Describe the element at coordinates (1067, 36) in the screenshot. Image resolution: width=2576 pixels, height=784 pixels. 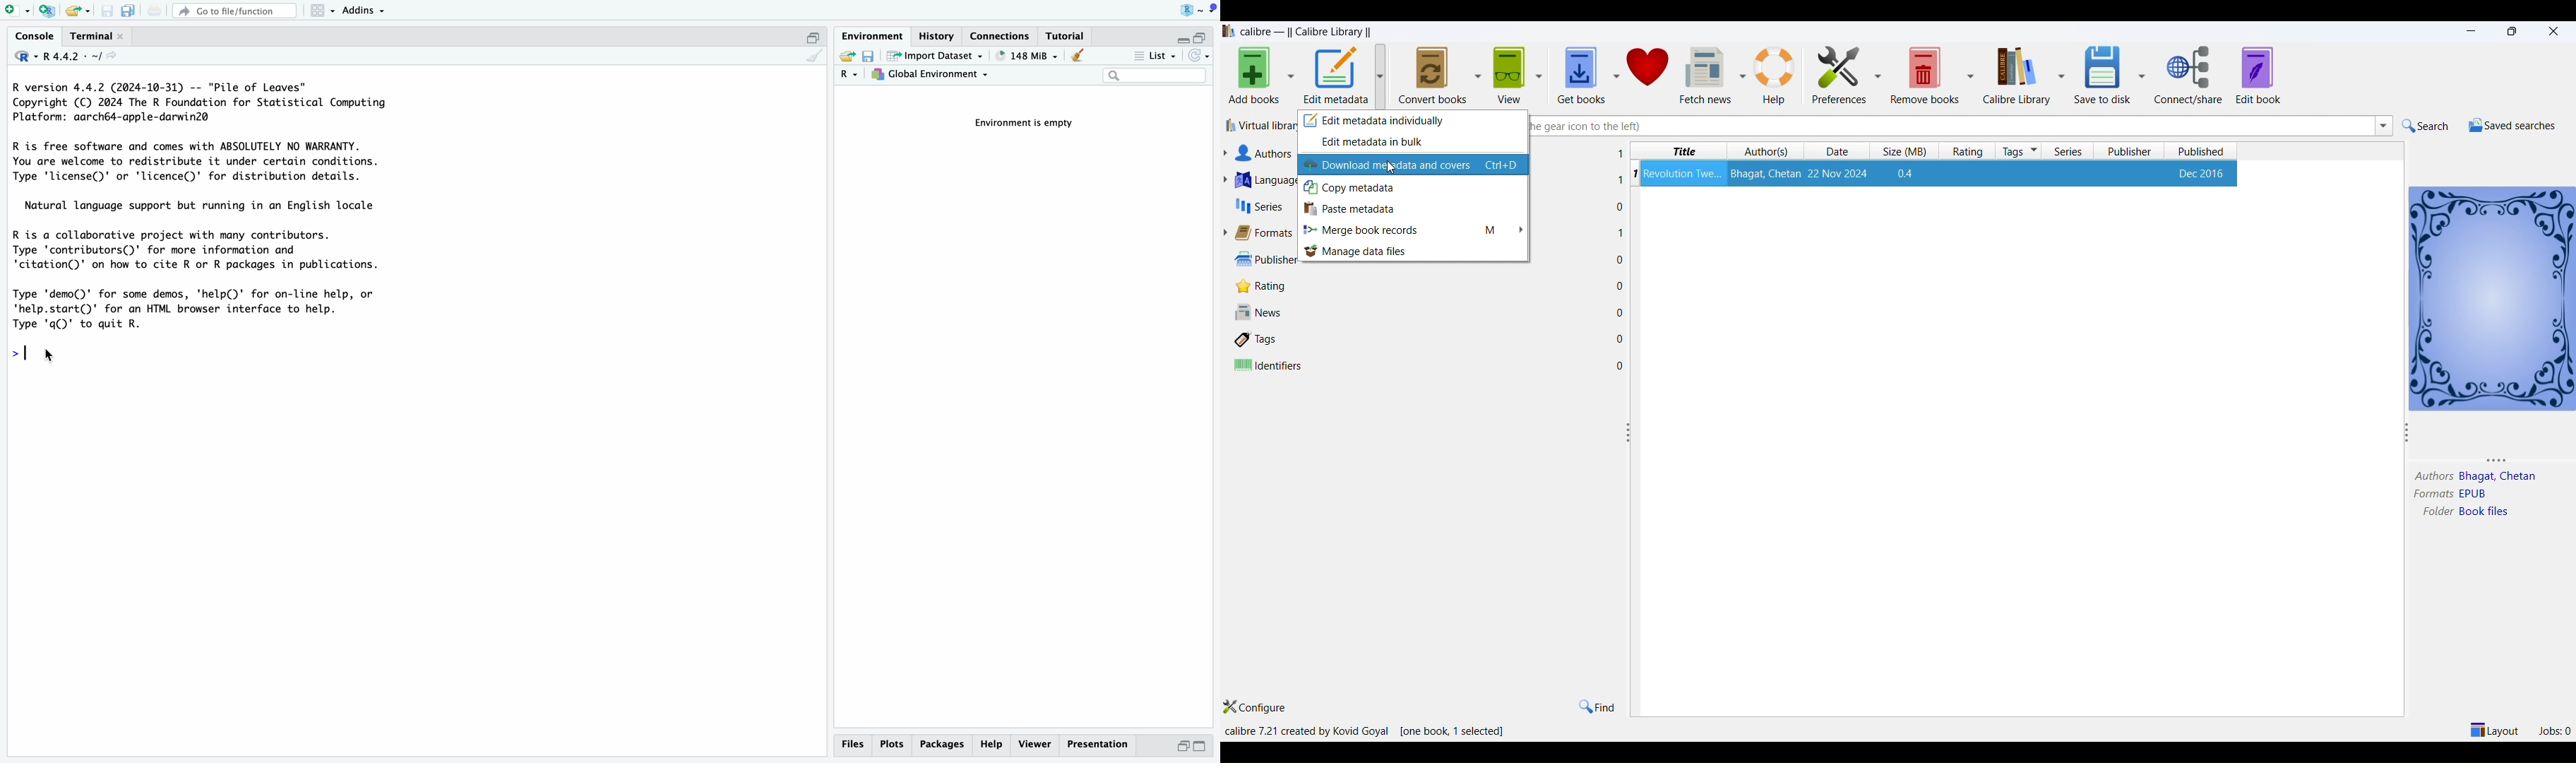
I see `tutorial` at that location.